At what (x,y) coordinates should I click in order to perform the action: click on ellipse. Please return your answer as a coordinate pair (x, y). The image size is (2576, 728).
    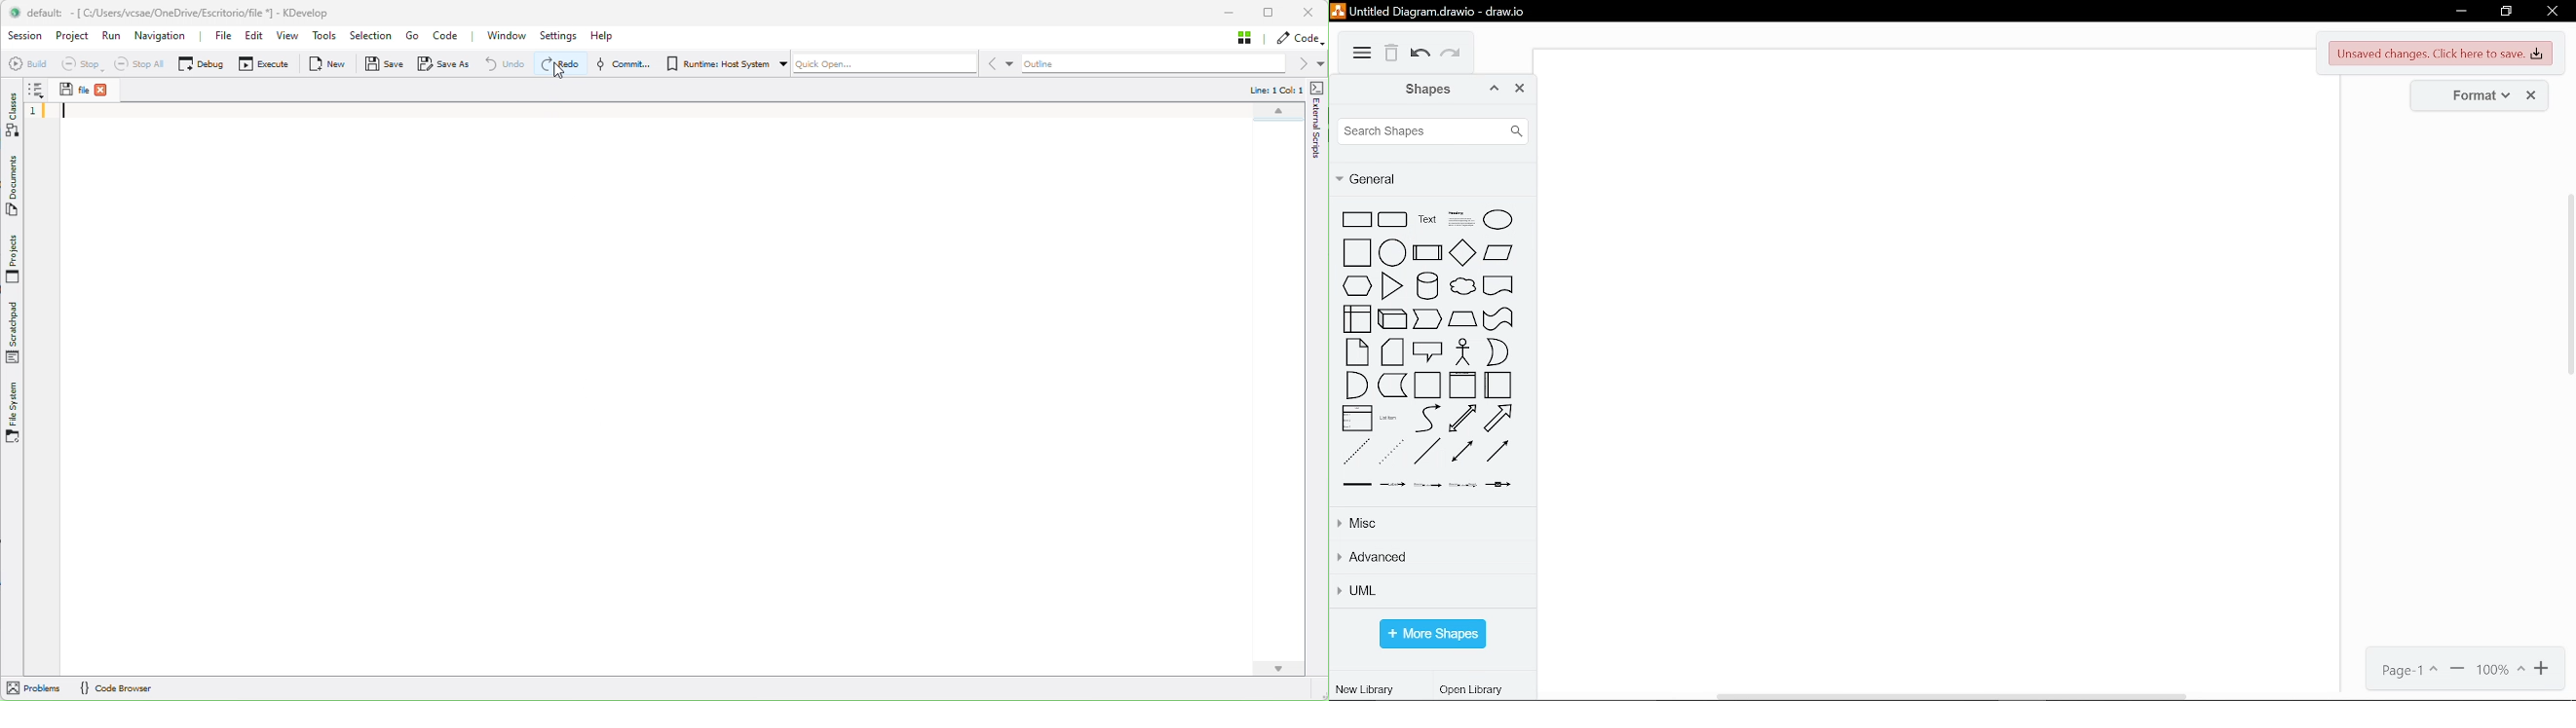
    Looking at the image, I should click on (1498, 222).